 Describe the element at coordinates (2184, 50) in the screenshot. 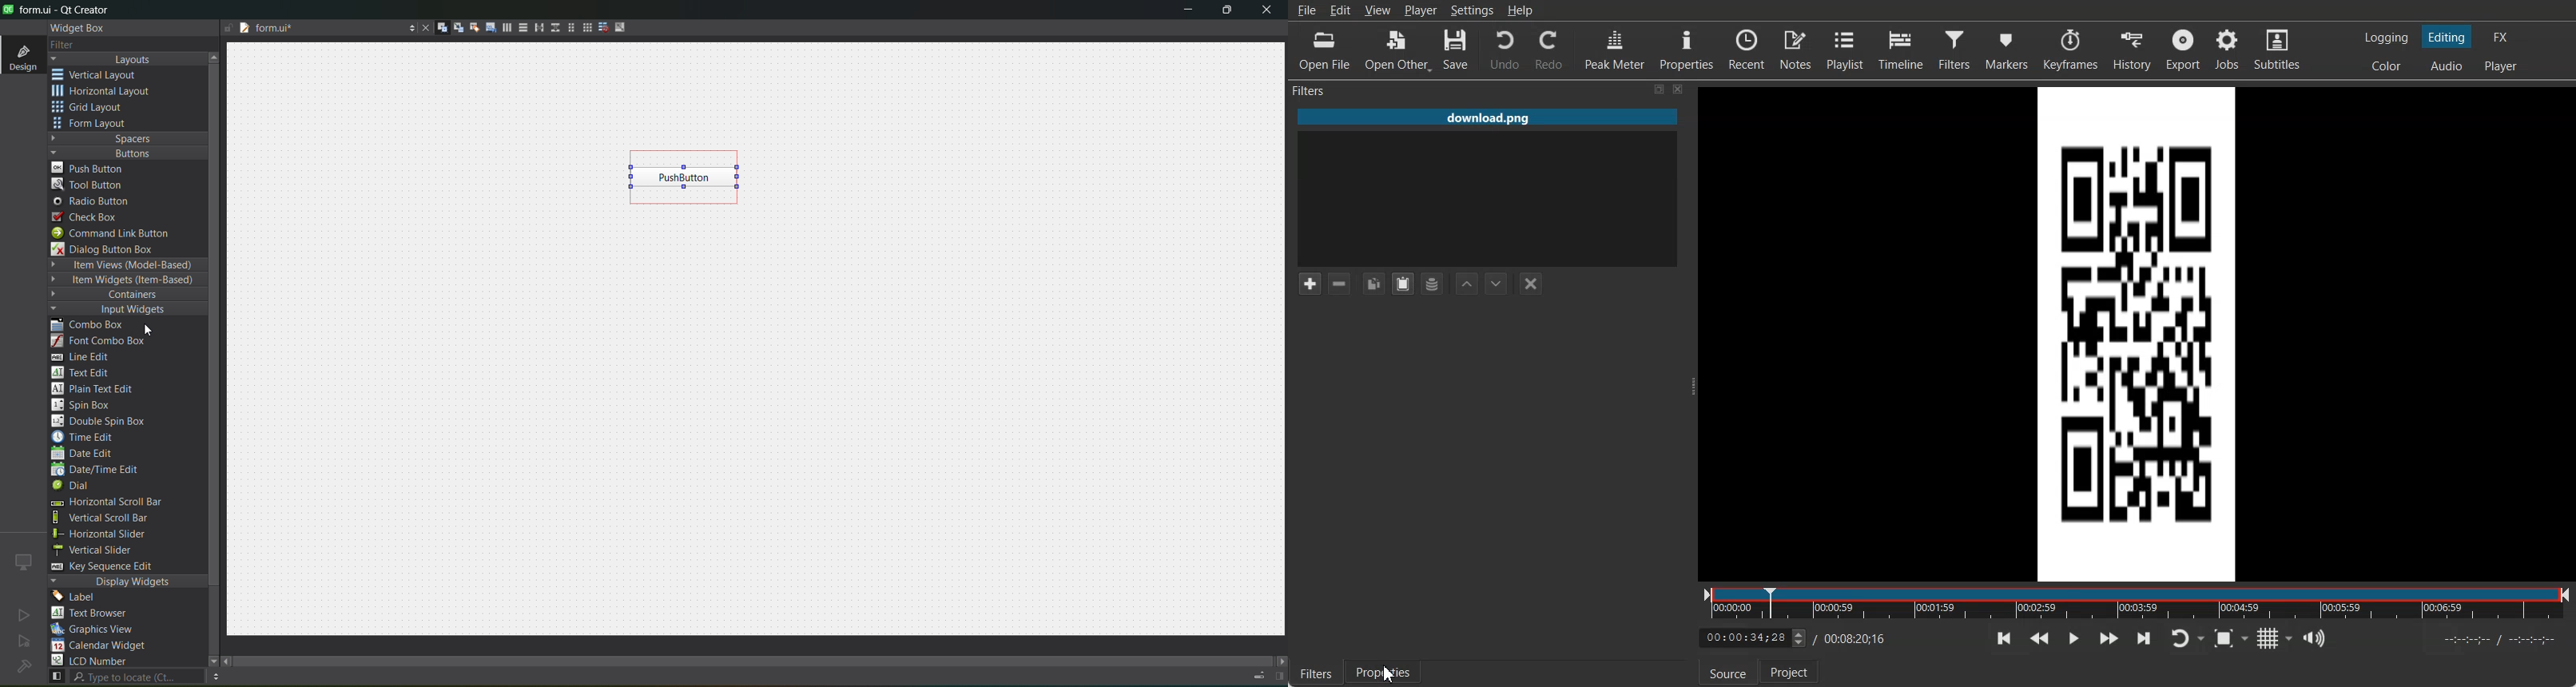

I see `Export` at that location.